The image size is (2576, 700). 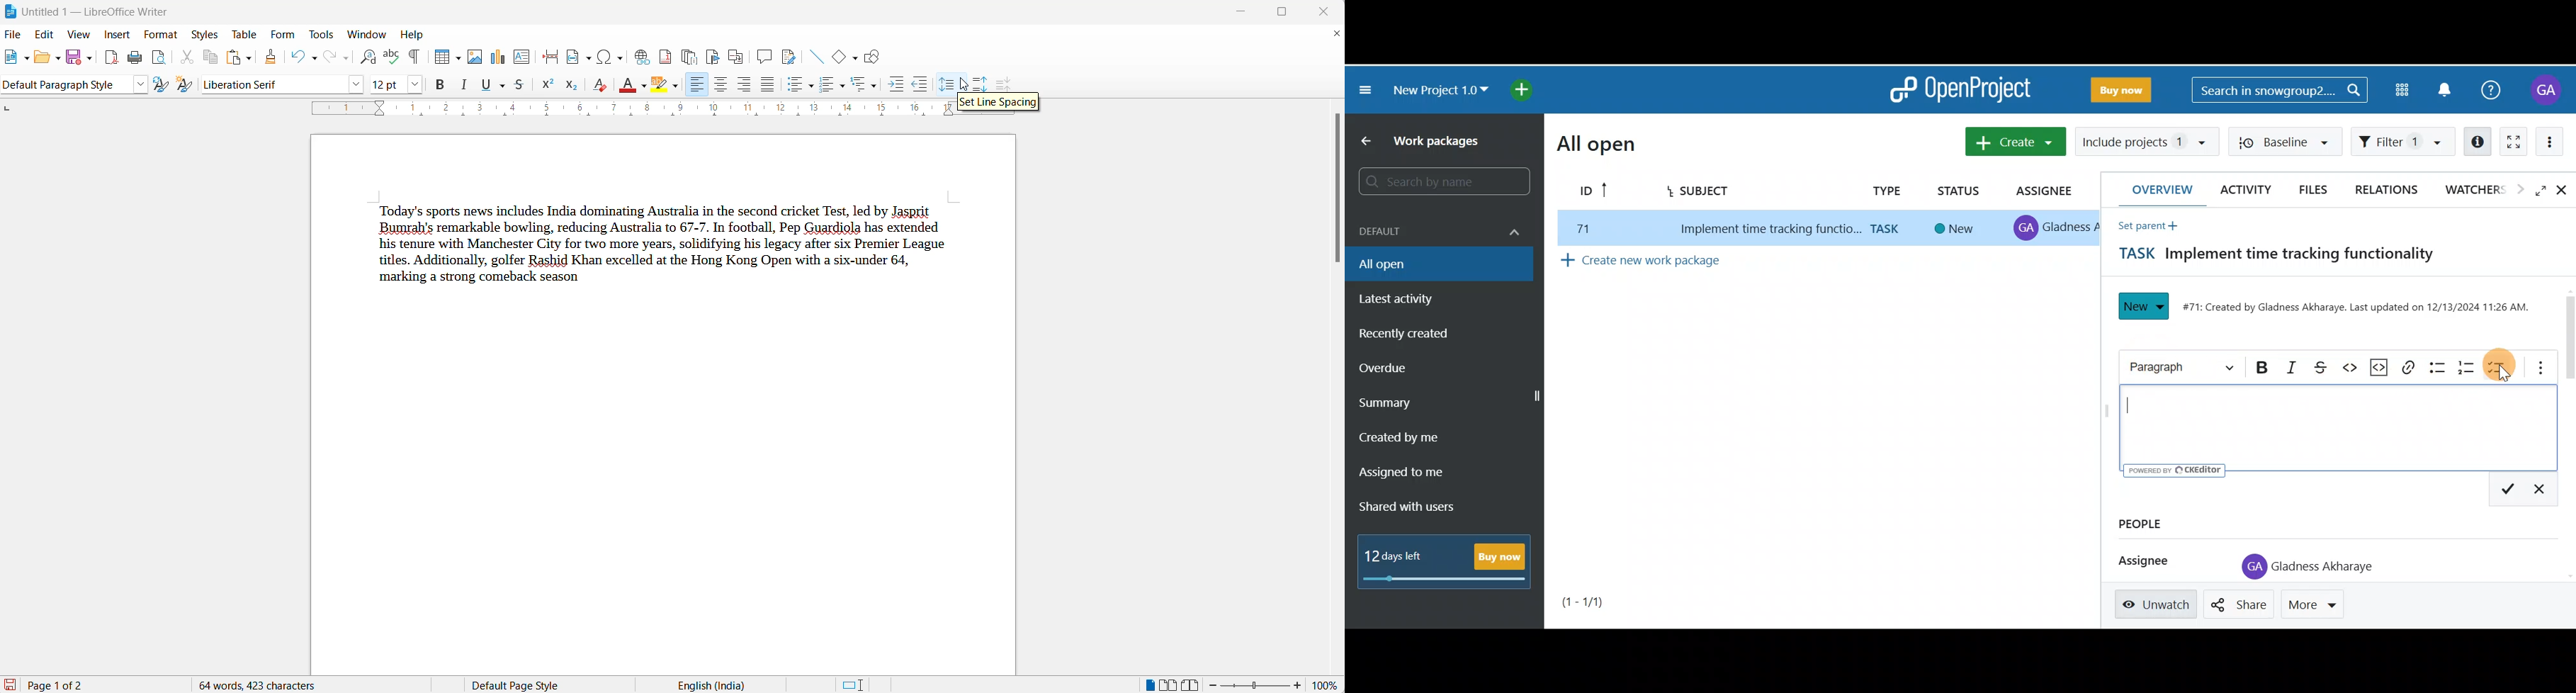 What do you see at coordinates (853, 58) in the screenshot?
I see `basic shapes options` at bounding box center [853, 58].